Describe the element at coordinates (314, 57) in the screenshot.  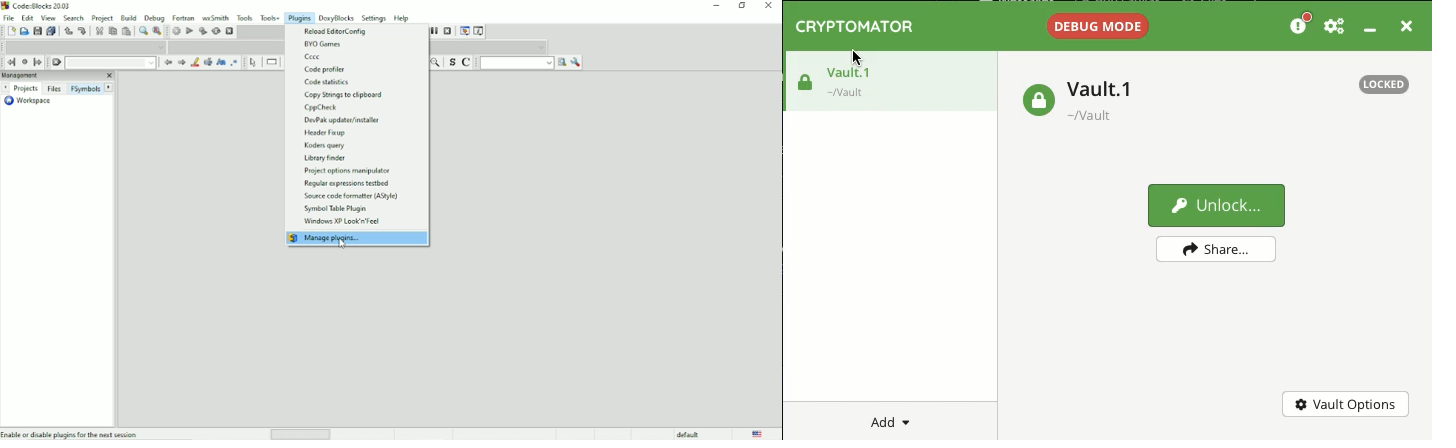
I see `Cccc` at that location.